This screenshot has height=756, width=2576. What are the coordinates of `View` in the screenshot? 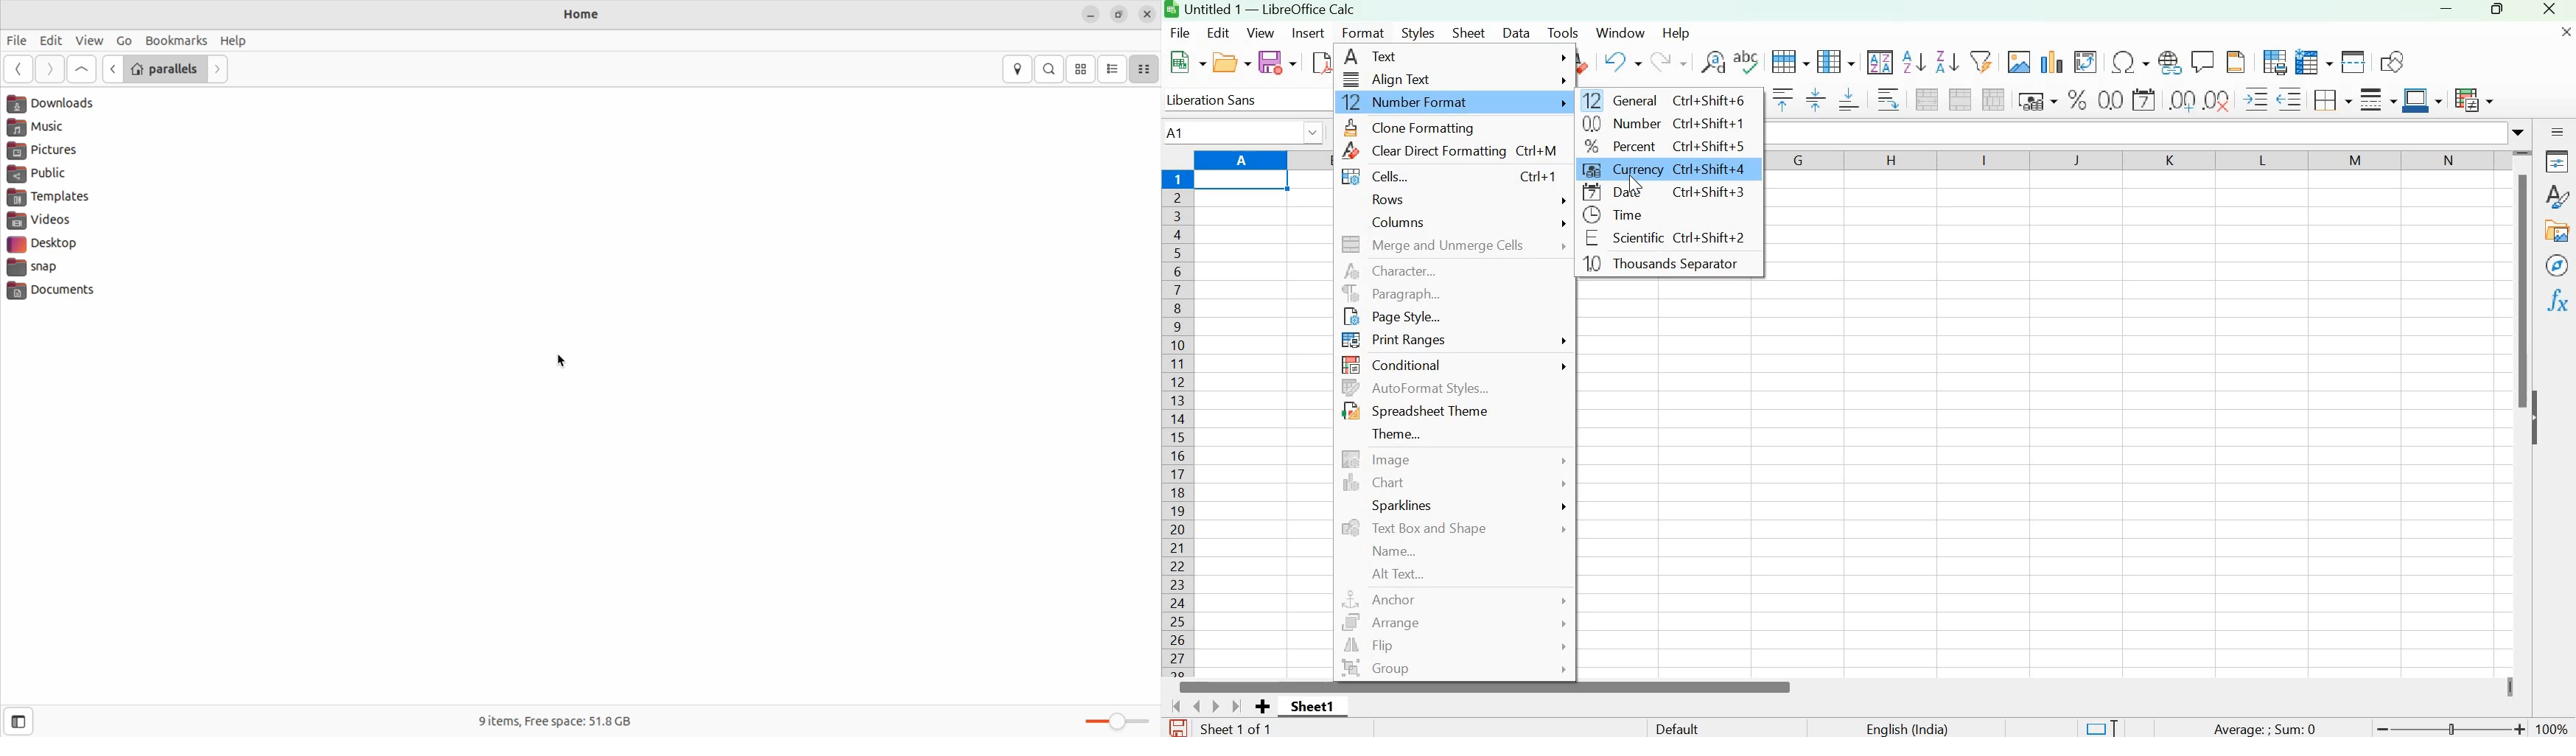 It's located at (1262, 33).